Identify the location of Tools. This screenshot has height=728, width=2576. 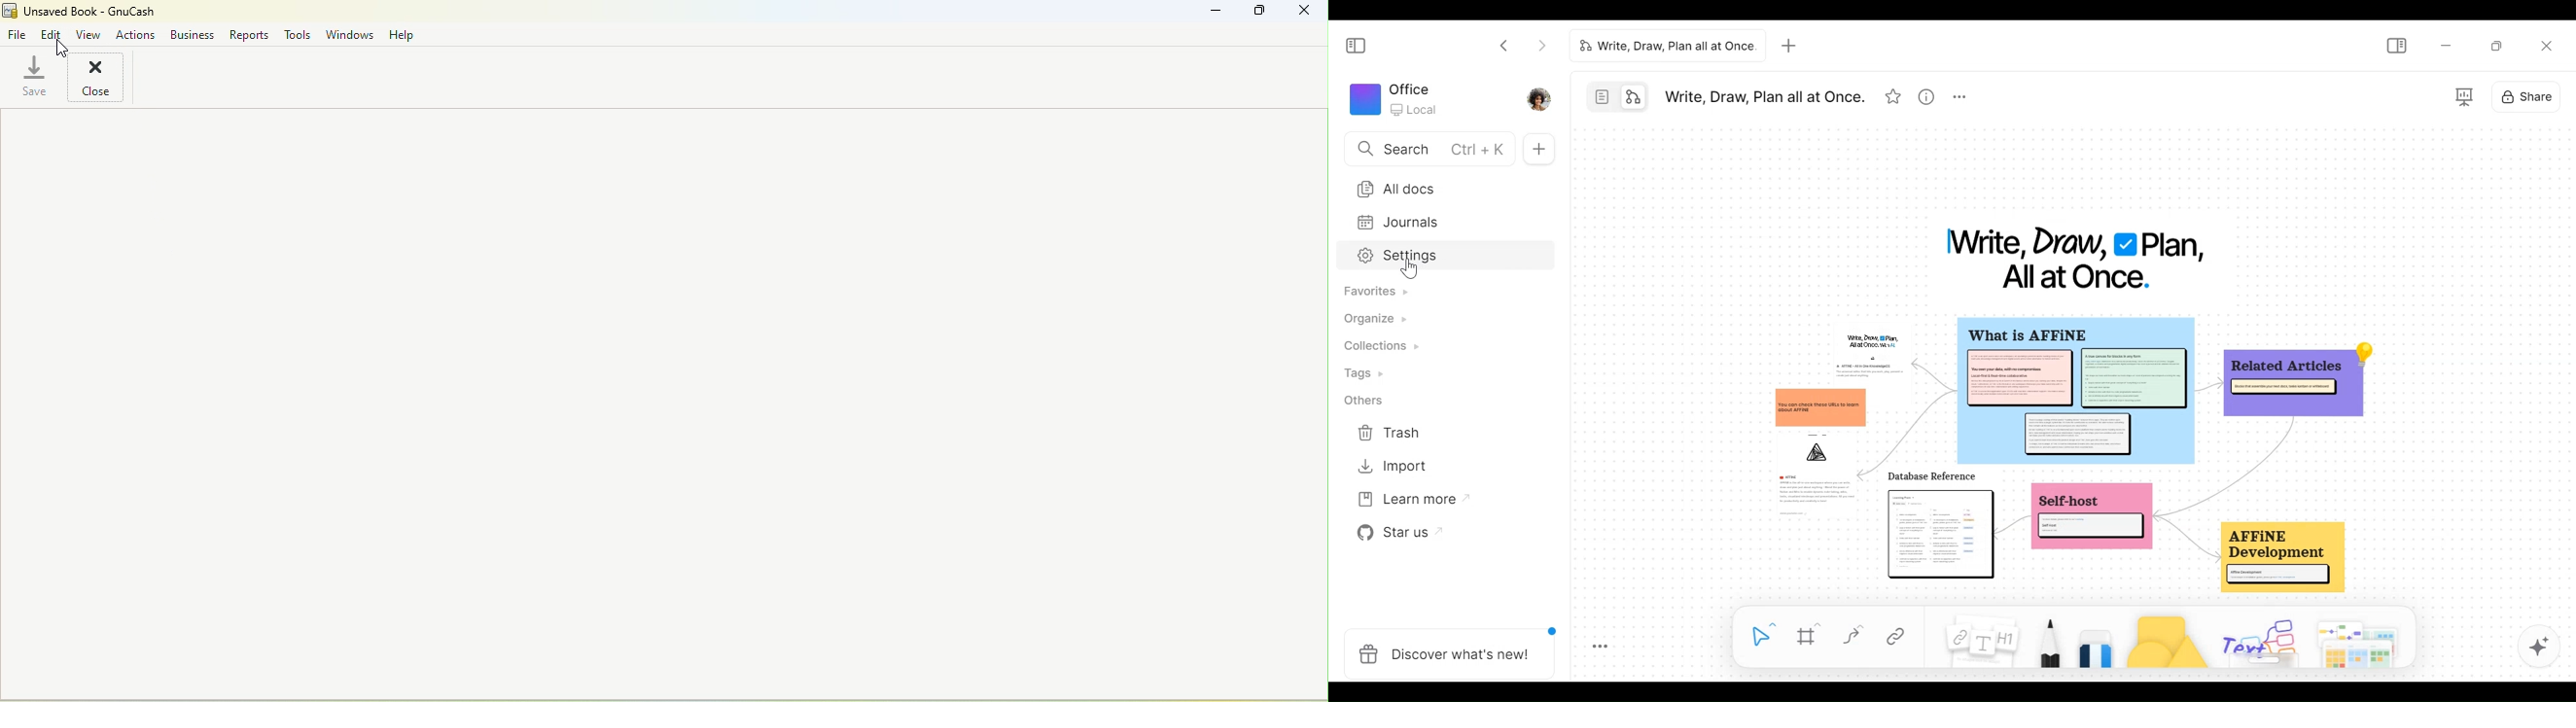
(298, 33).